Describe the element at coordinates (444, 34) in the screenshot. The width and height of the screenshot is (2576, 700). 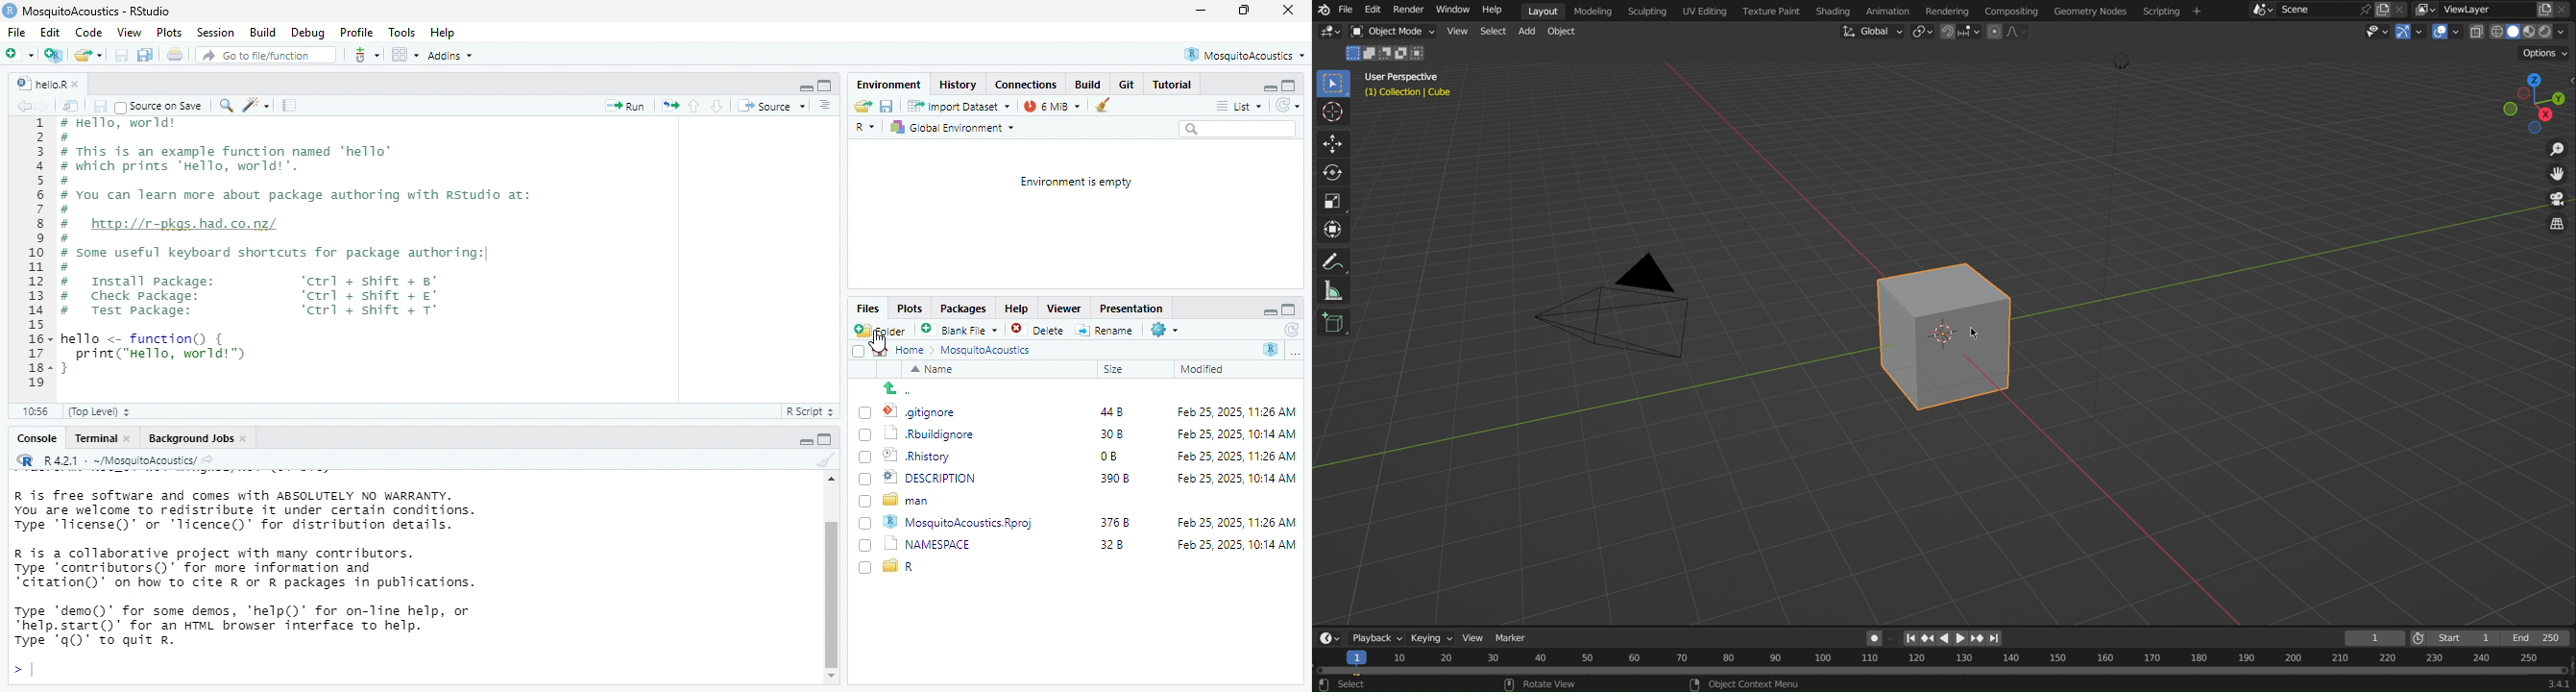
I see `Help` at that location.